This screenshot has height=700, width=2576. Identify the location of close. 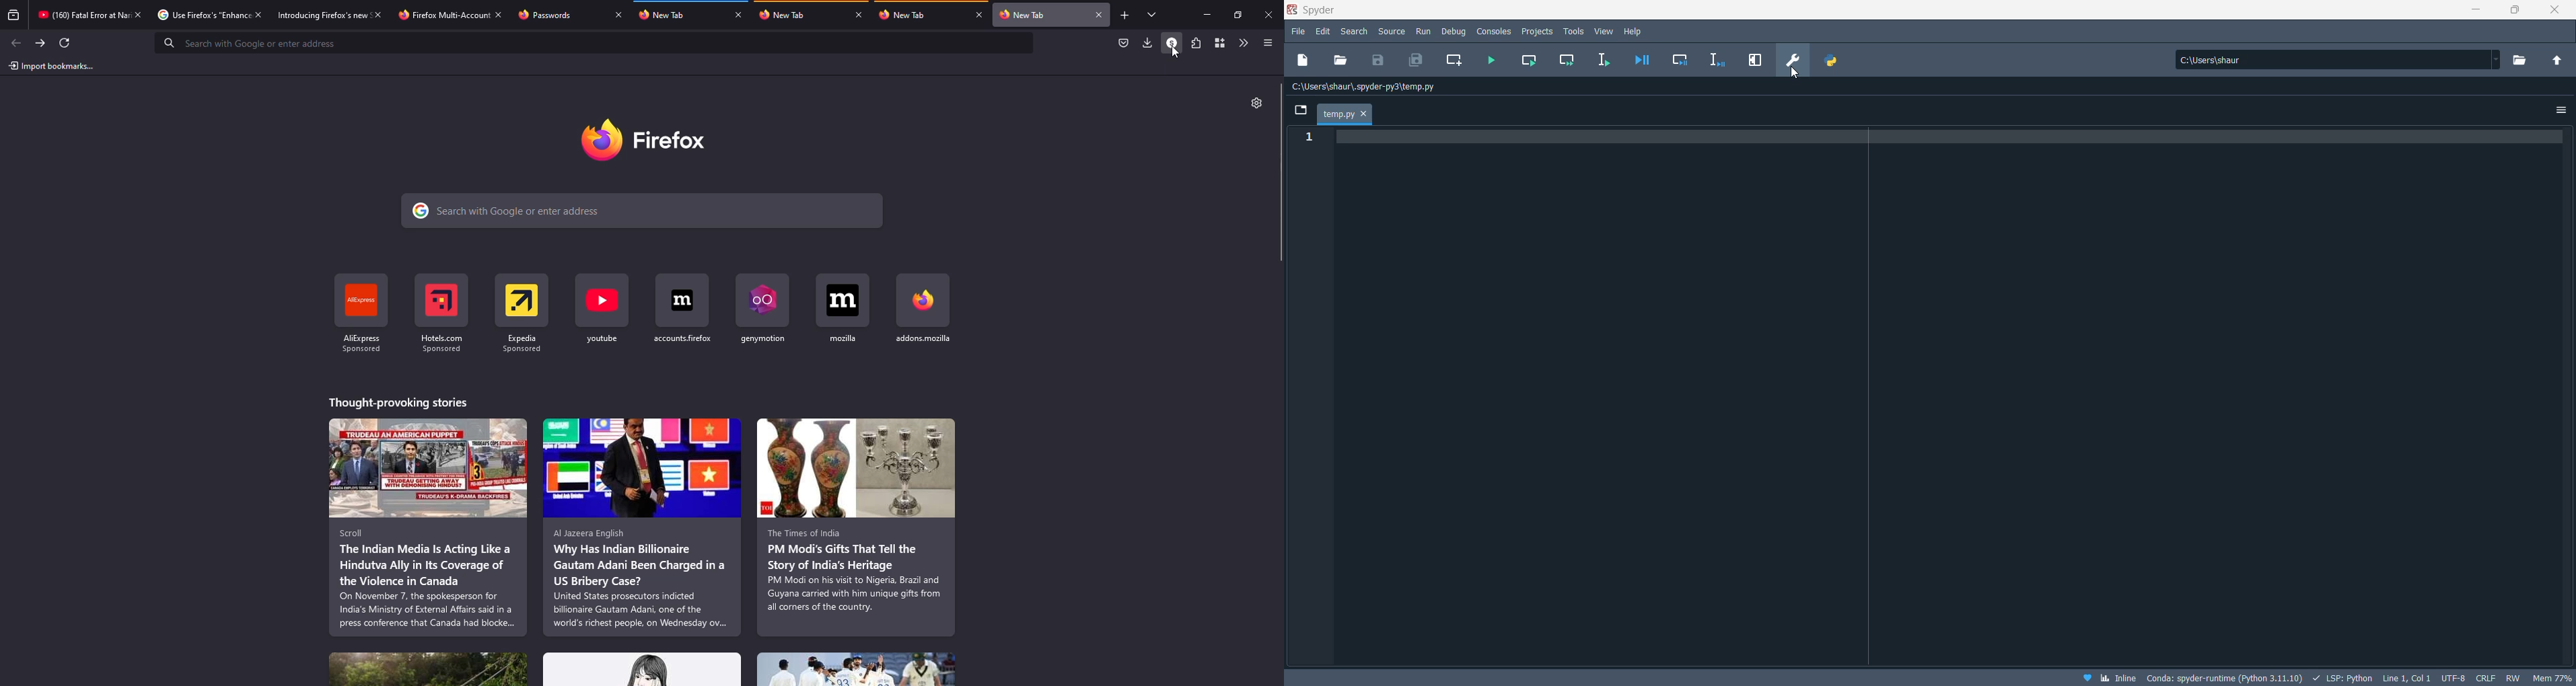
(499, 14).